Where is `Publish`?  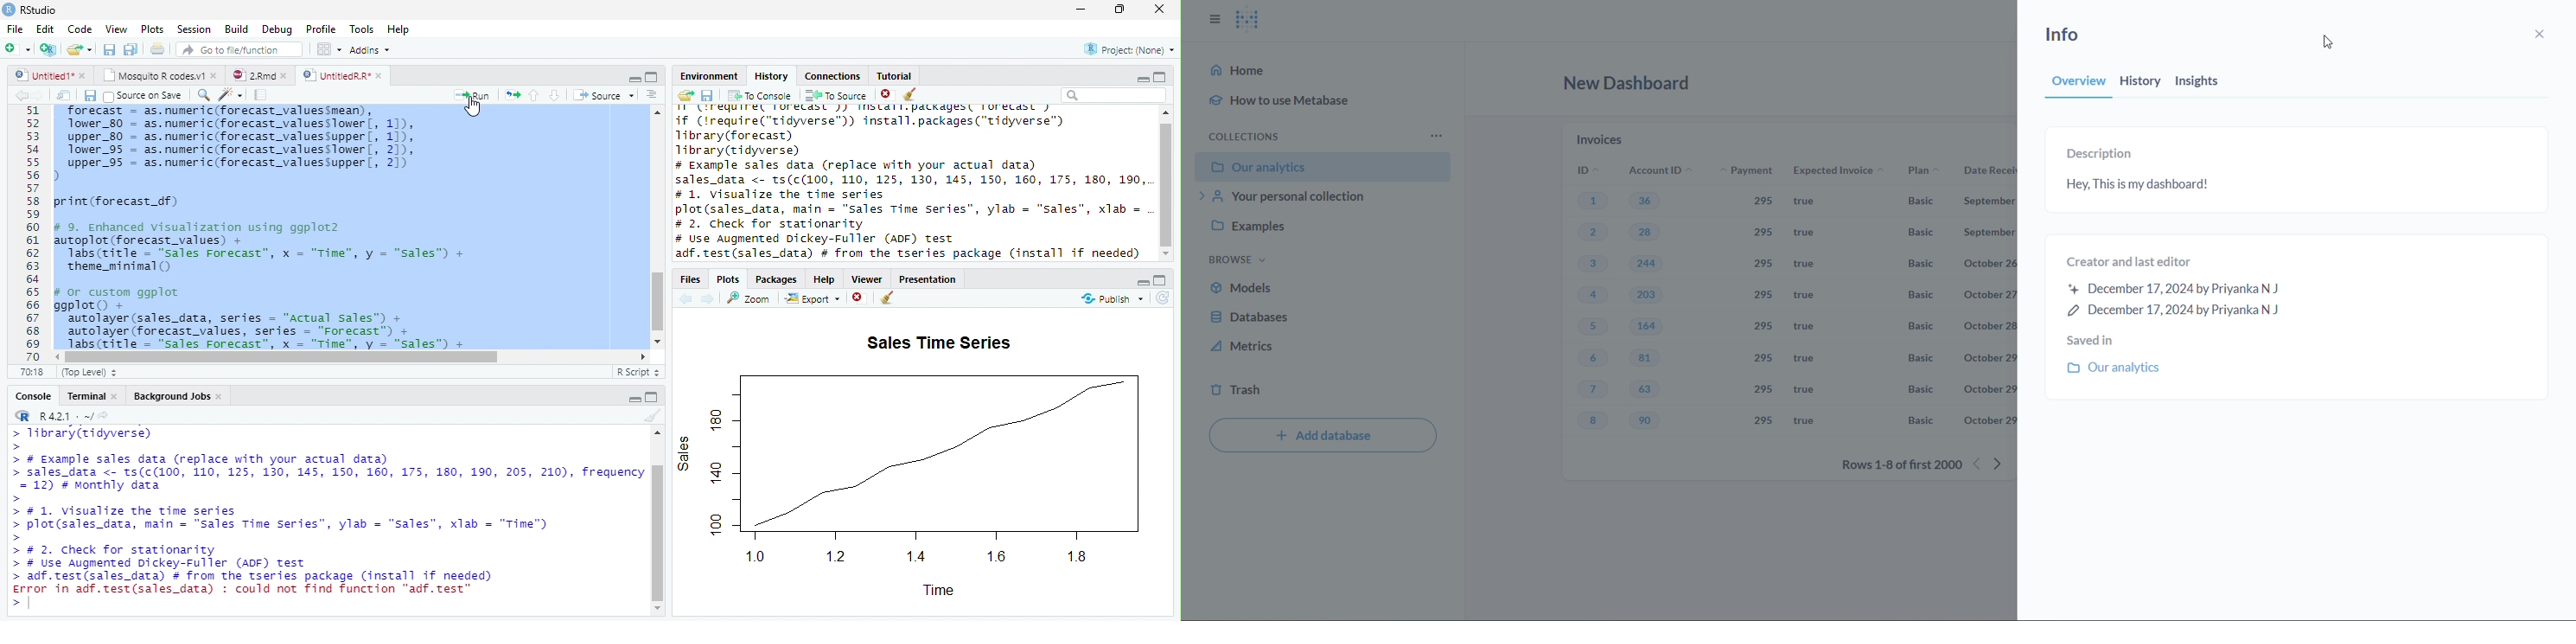
Publish is located at coordinates (1113, 299).